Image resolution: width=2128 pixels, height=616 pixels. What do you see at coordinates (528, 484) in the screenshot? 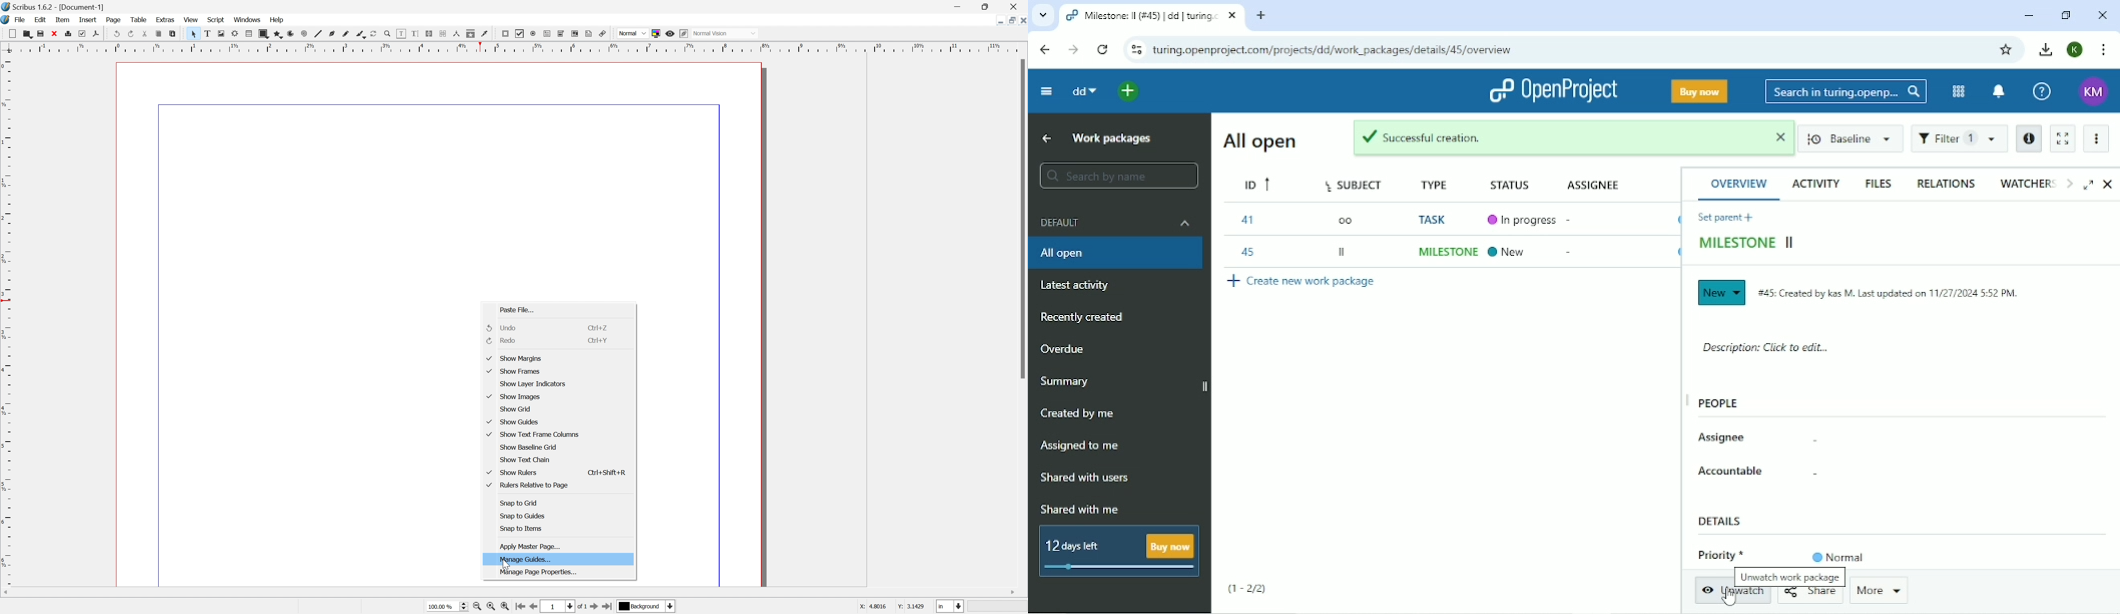
I see `rulers relative to page` at bounding box center [528, 484].